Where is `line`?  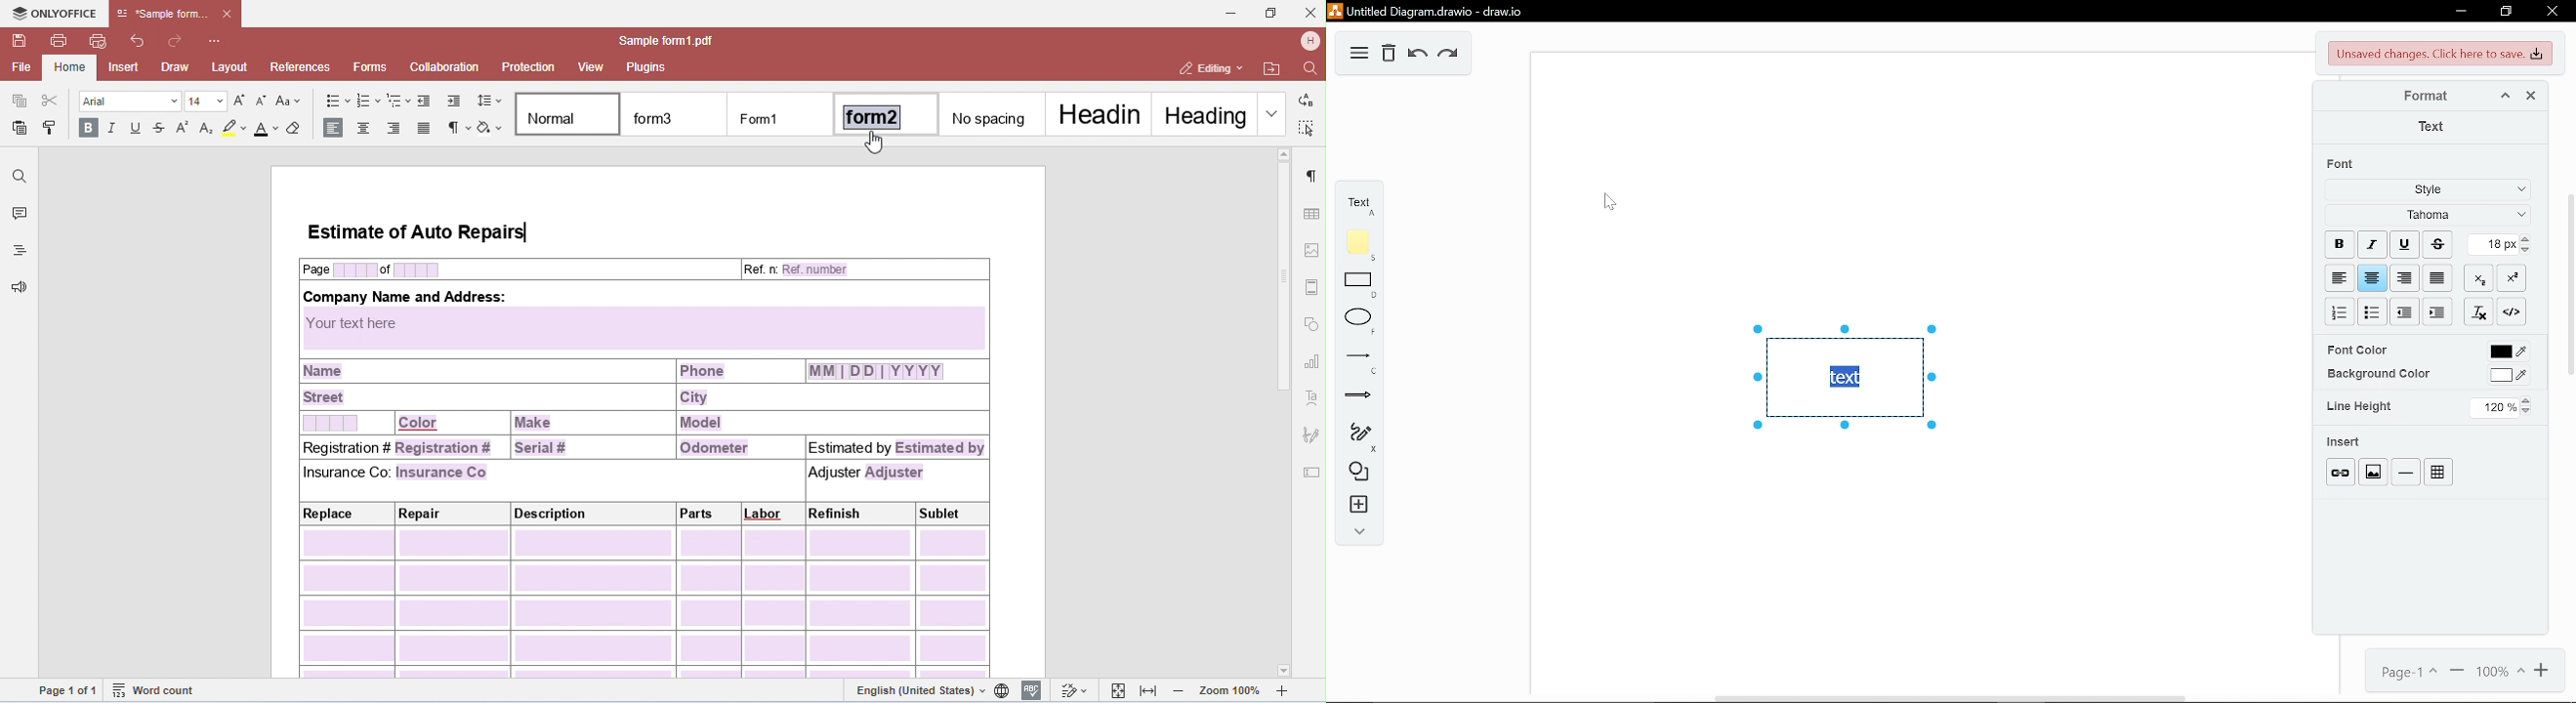 line is located at coordinates (2404, 471).